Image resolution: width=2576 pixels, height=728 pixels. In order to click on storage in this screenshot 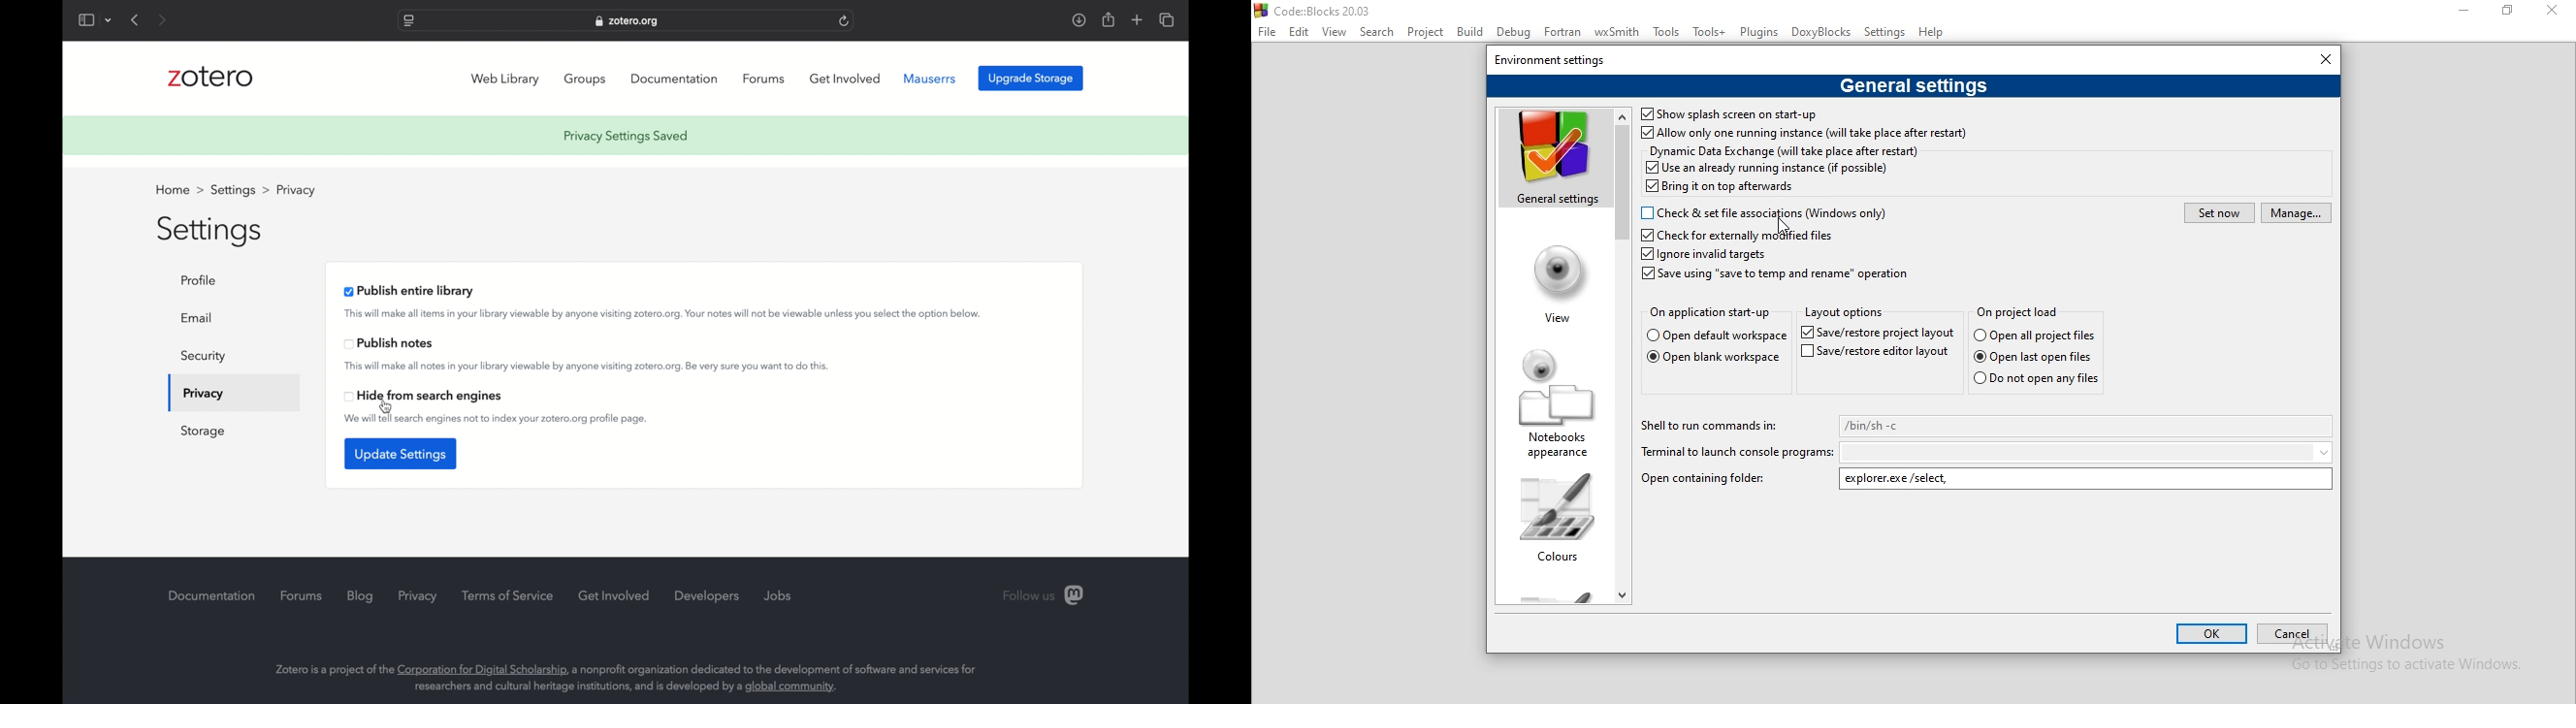, I will do `click(203, 431)`.